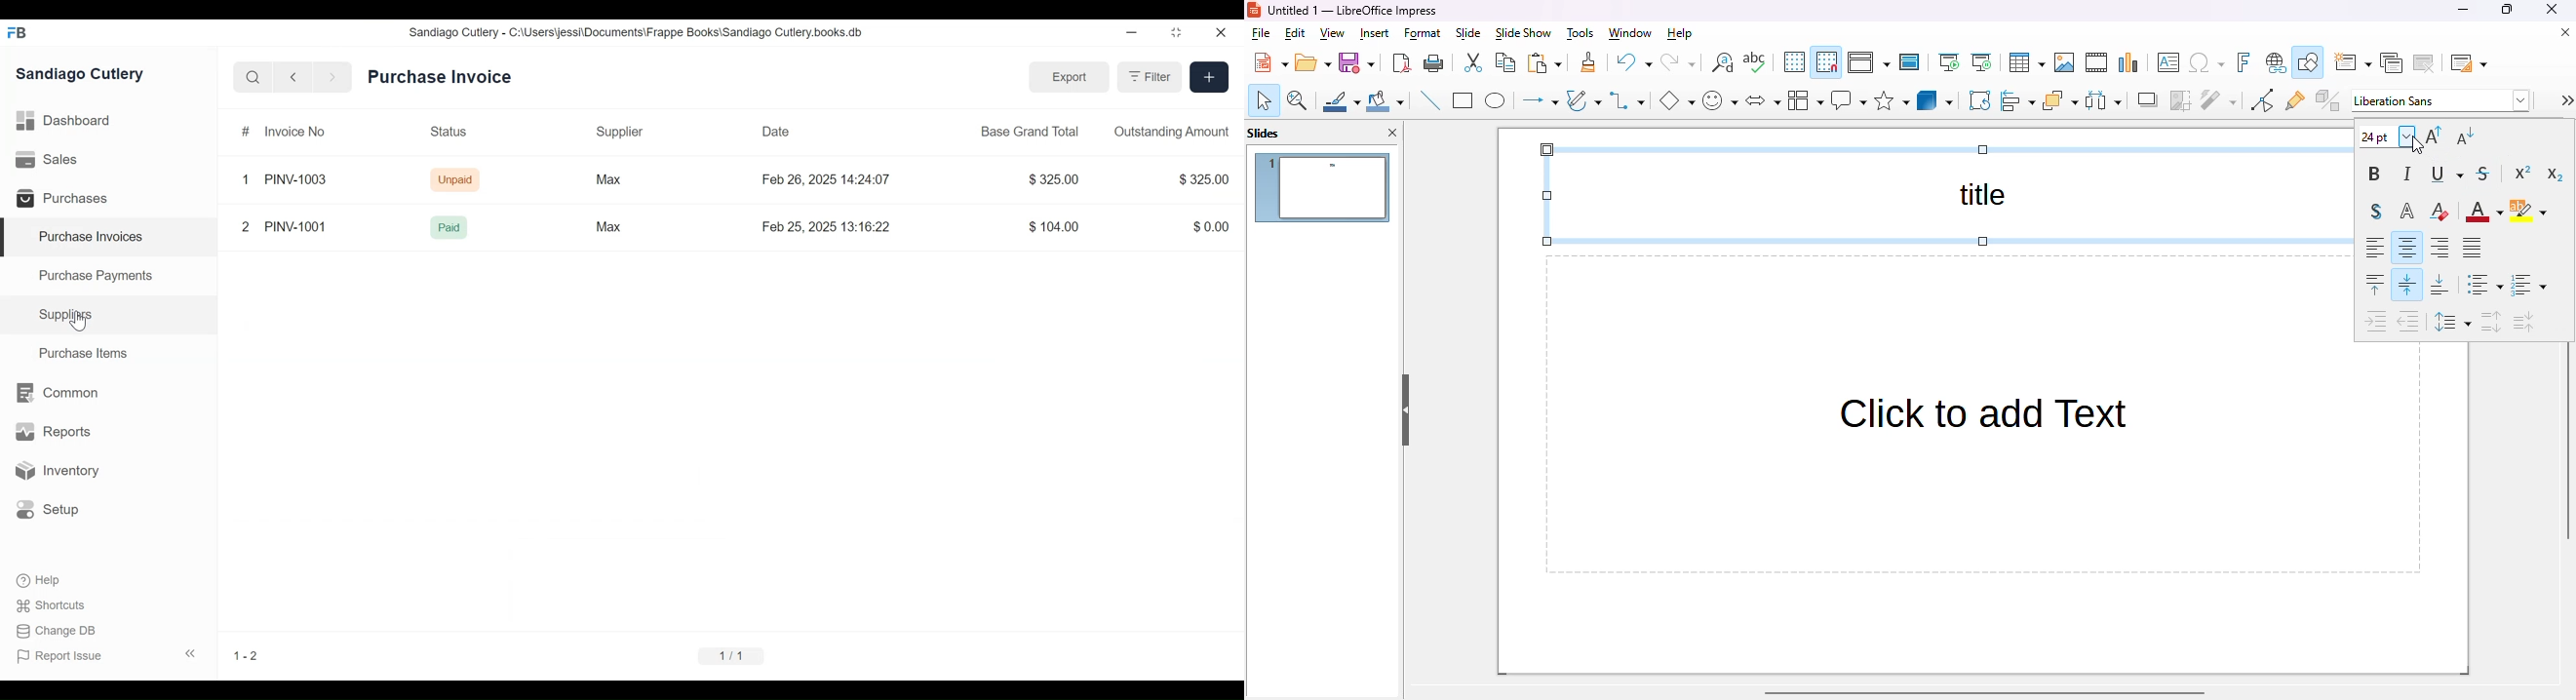 The image size is (2576, 700). What do you see at coordinates (1434, 63) in the screenshot?
I see `print` at bounding box center [1434, 63].